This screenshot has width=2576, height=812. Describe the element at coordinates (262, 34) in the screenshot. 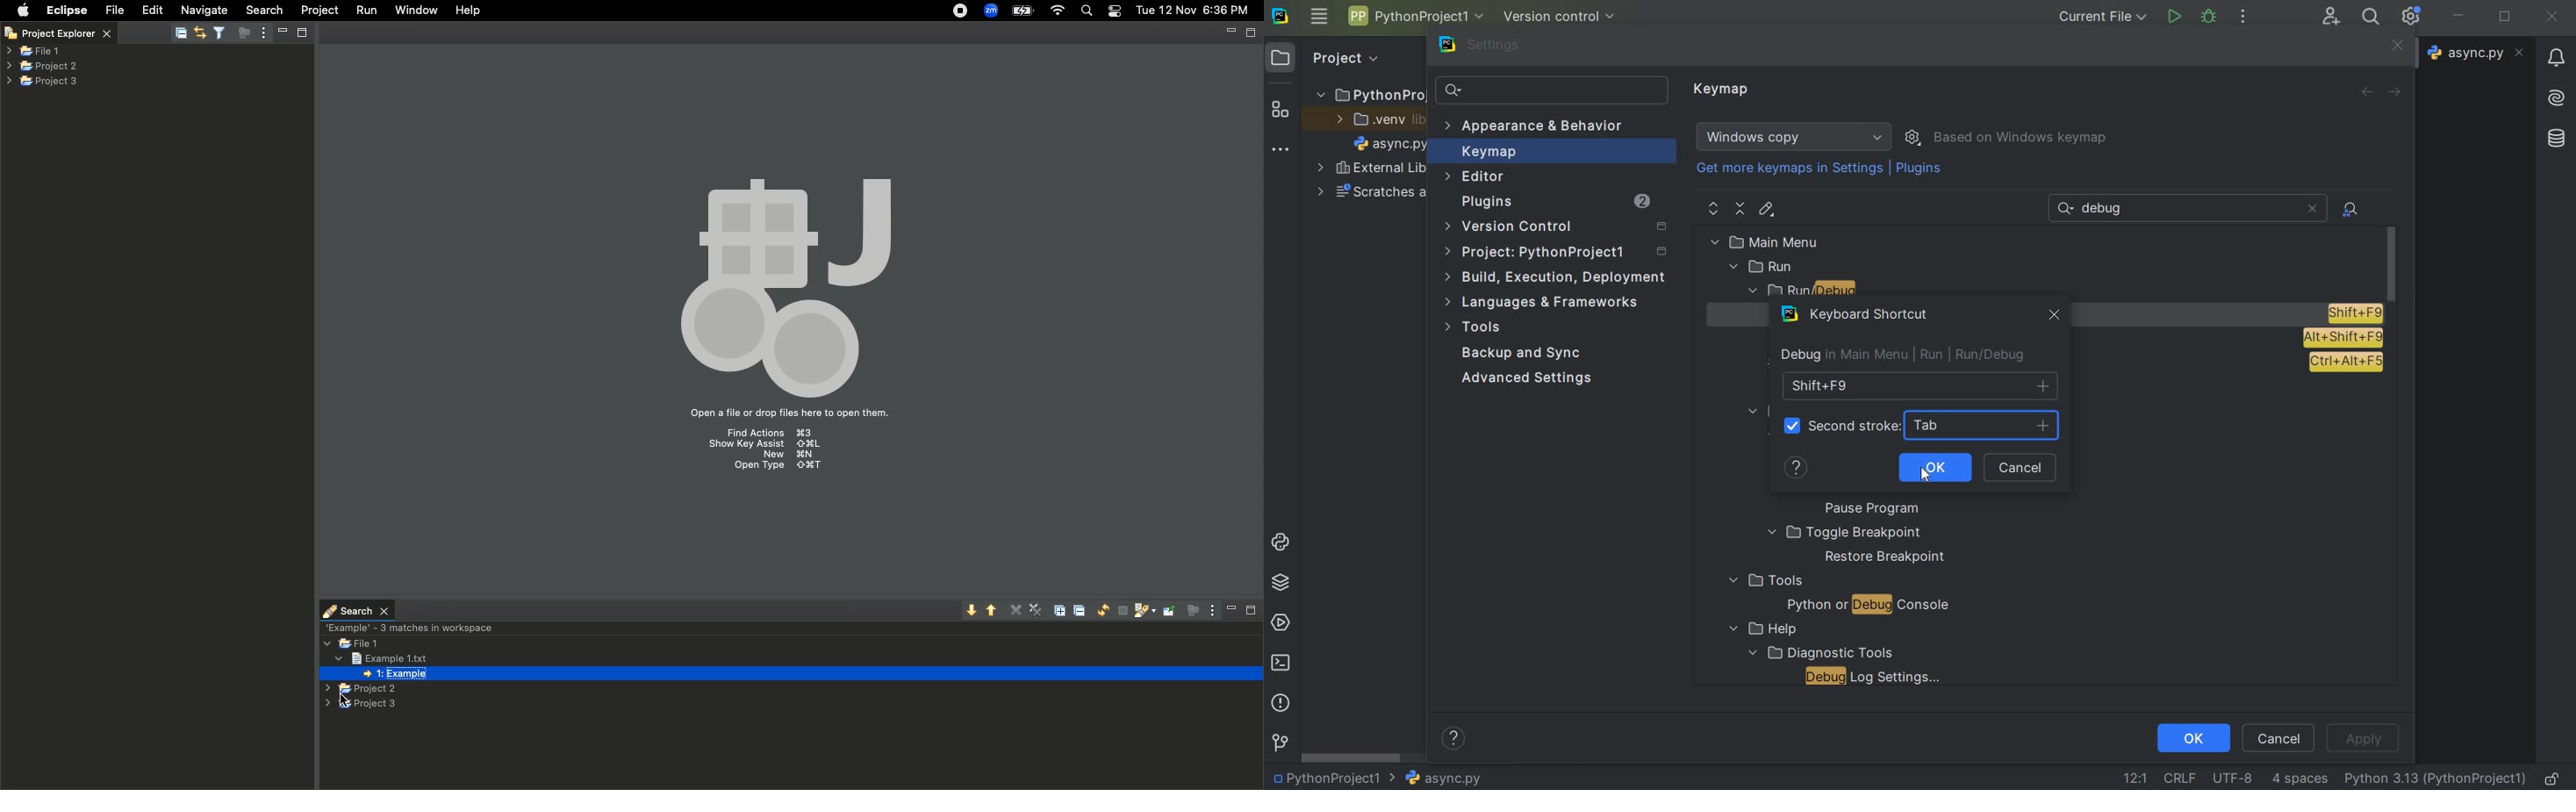

I see `View menu` at that location.